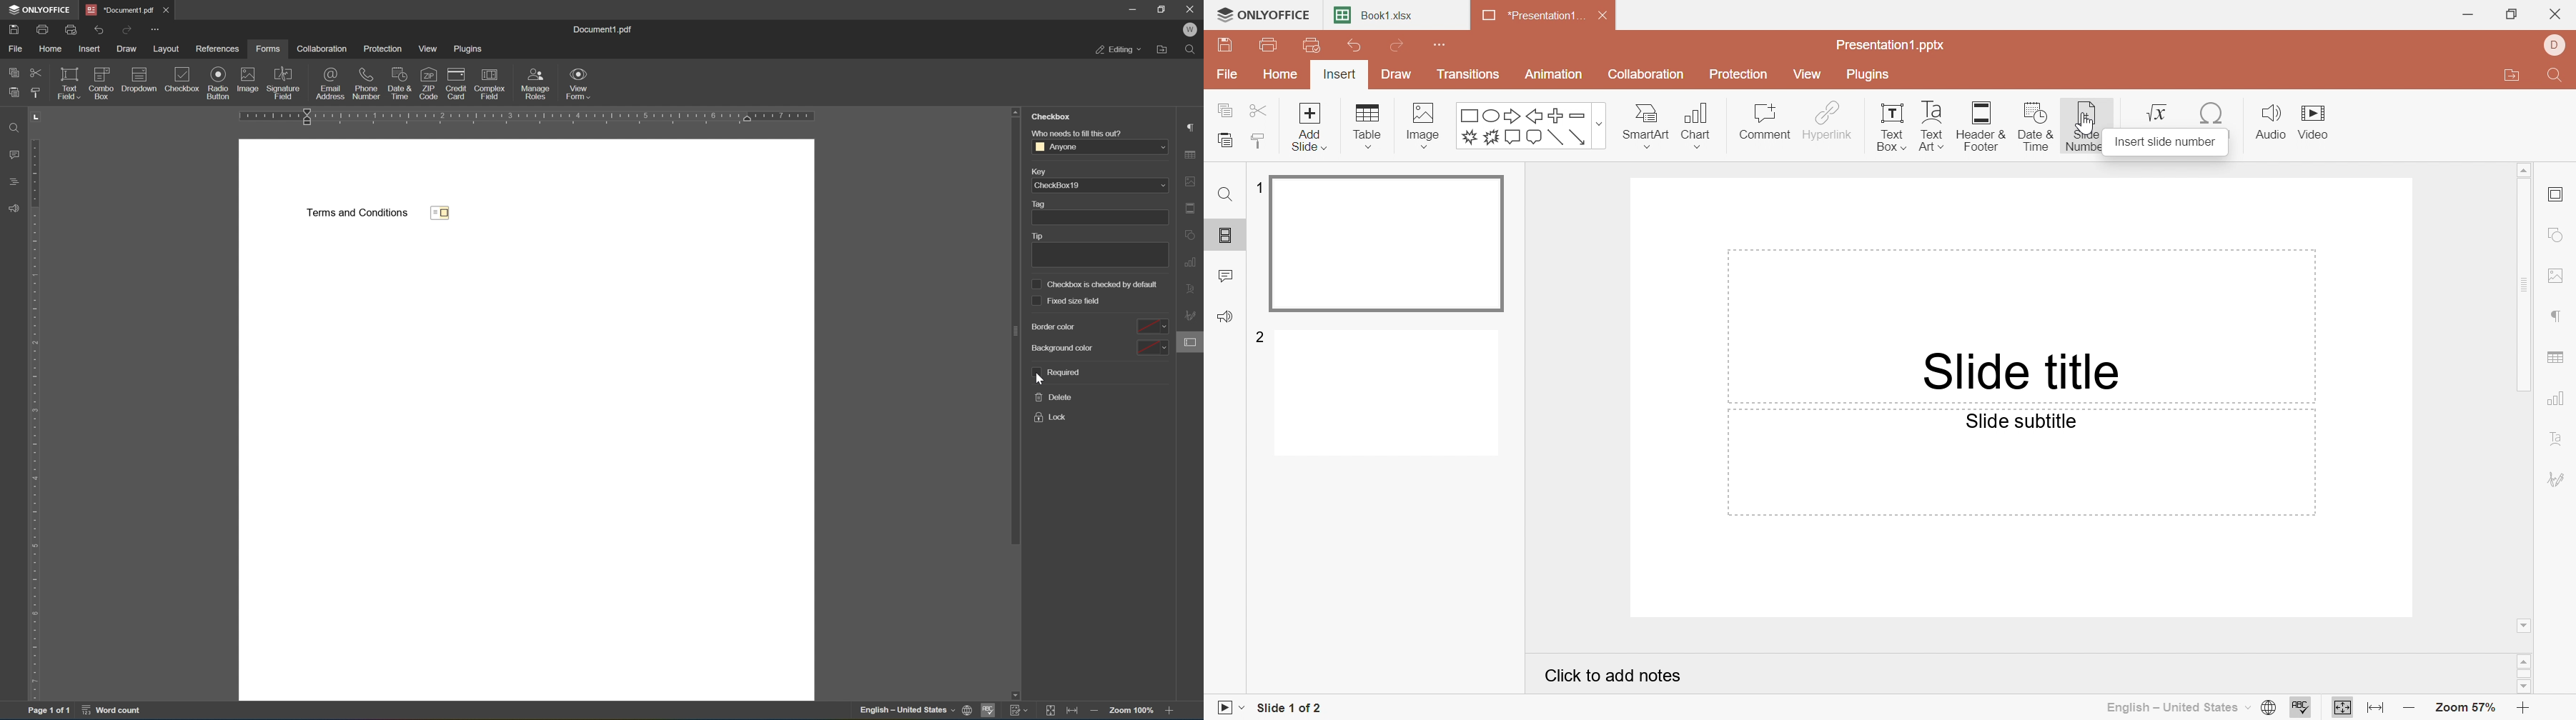 The height and width of the screenshot is (728, 2576). I want to click on Audio, so click(2271, 122).